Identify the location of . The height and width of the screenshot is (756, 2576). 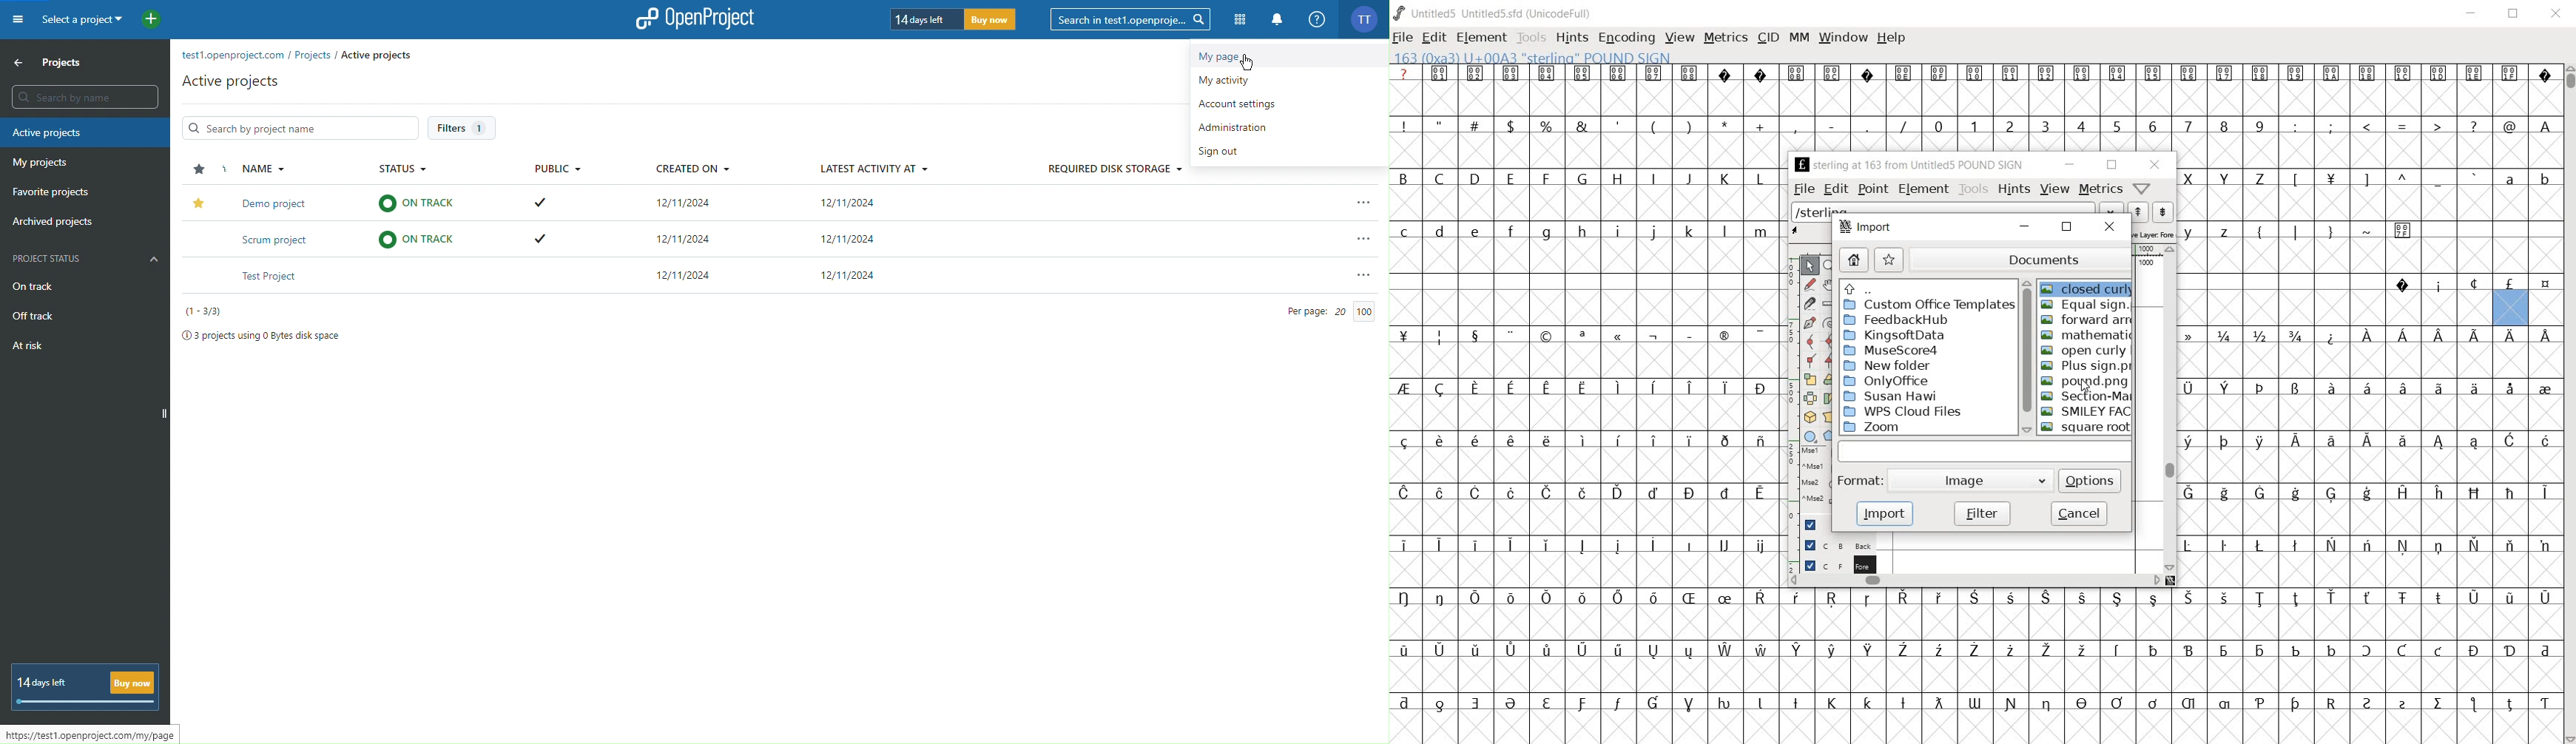
(1475, 233).